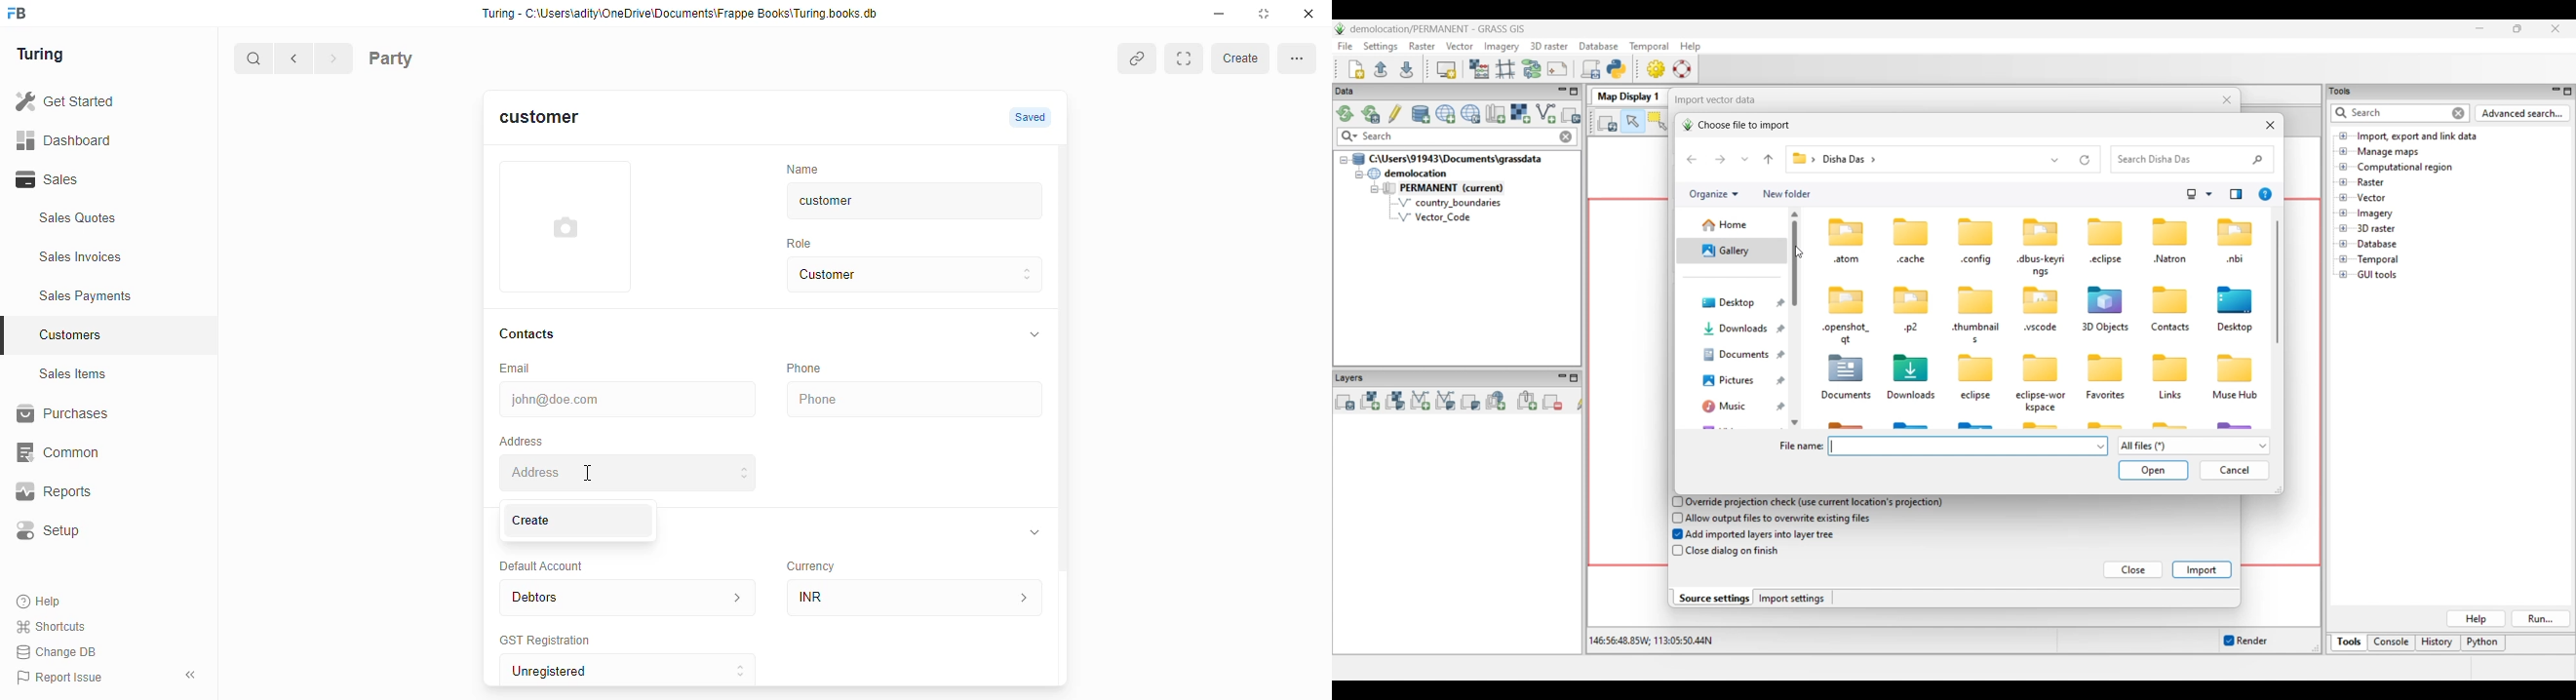 The width and height of the screenshot is (2576, 700). I want to click on Debtors, so click(624, 596).